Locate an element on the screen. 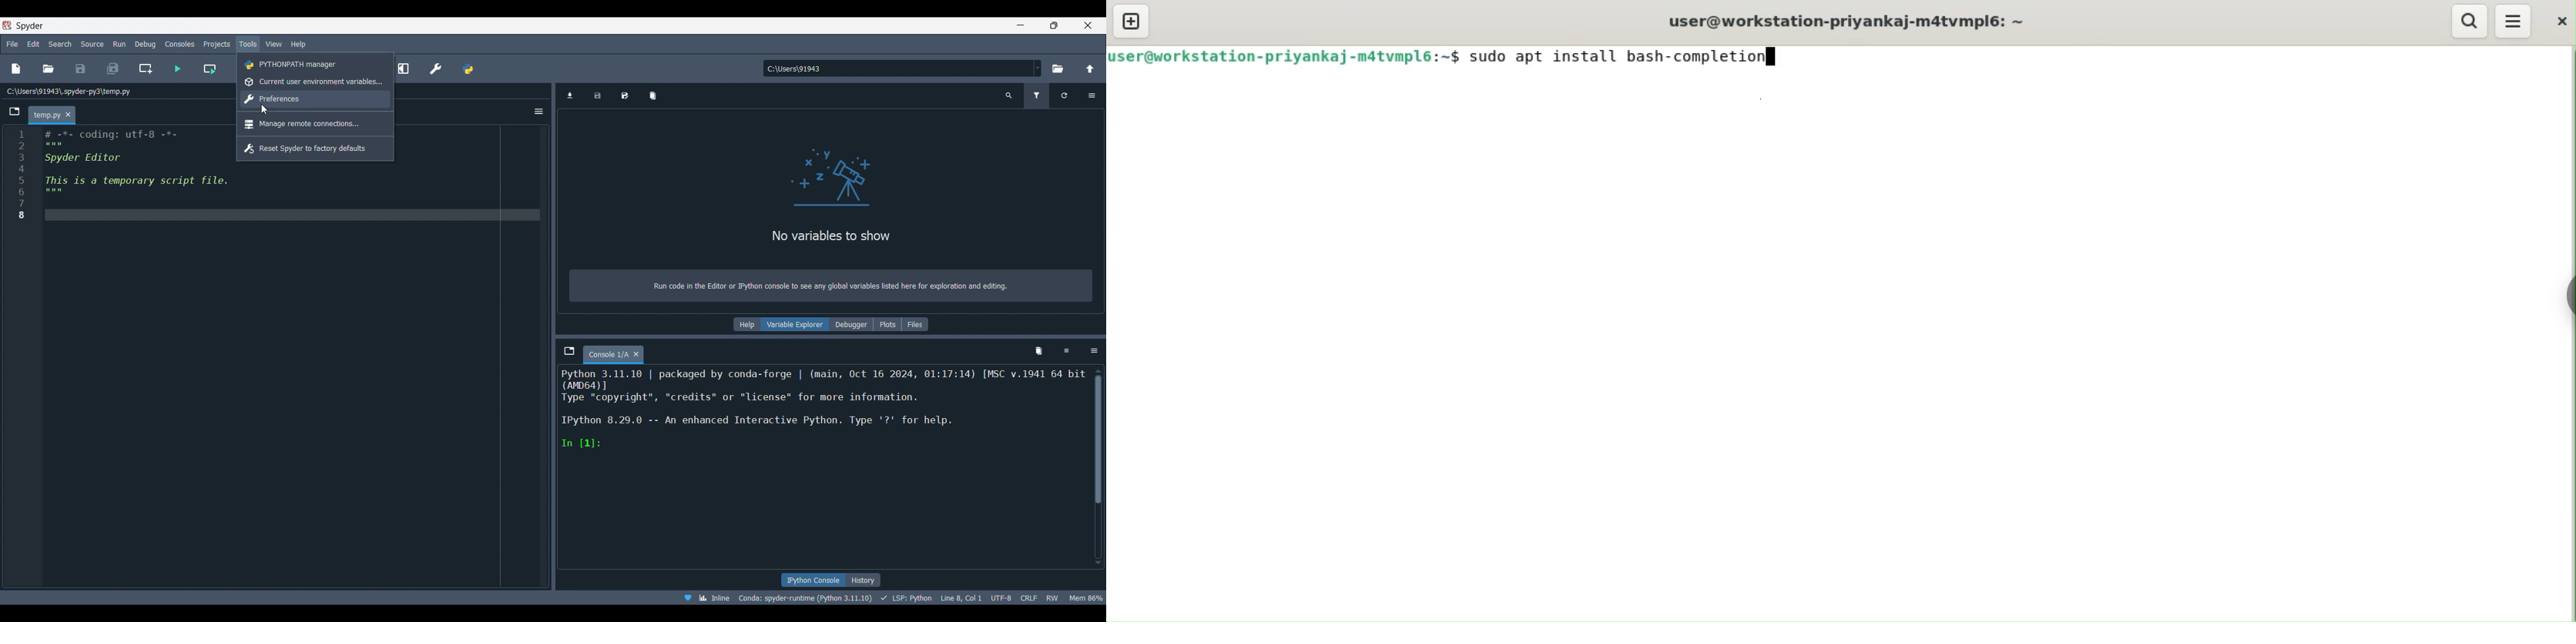 The width and height of the screenshot is (2576, 644). inline is located at coordinates (703, 597).